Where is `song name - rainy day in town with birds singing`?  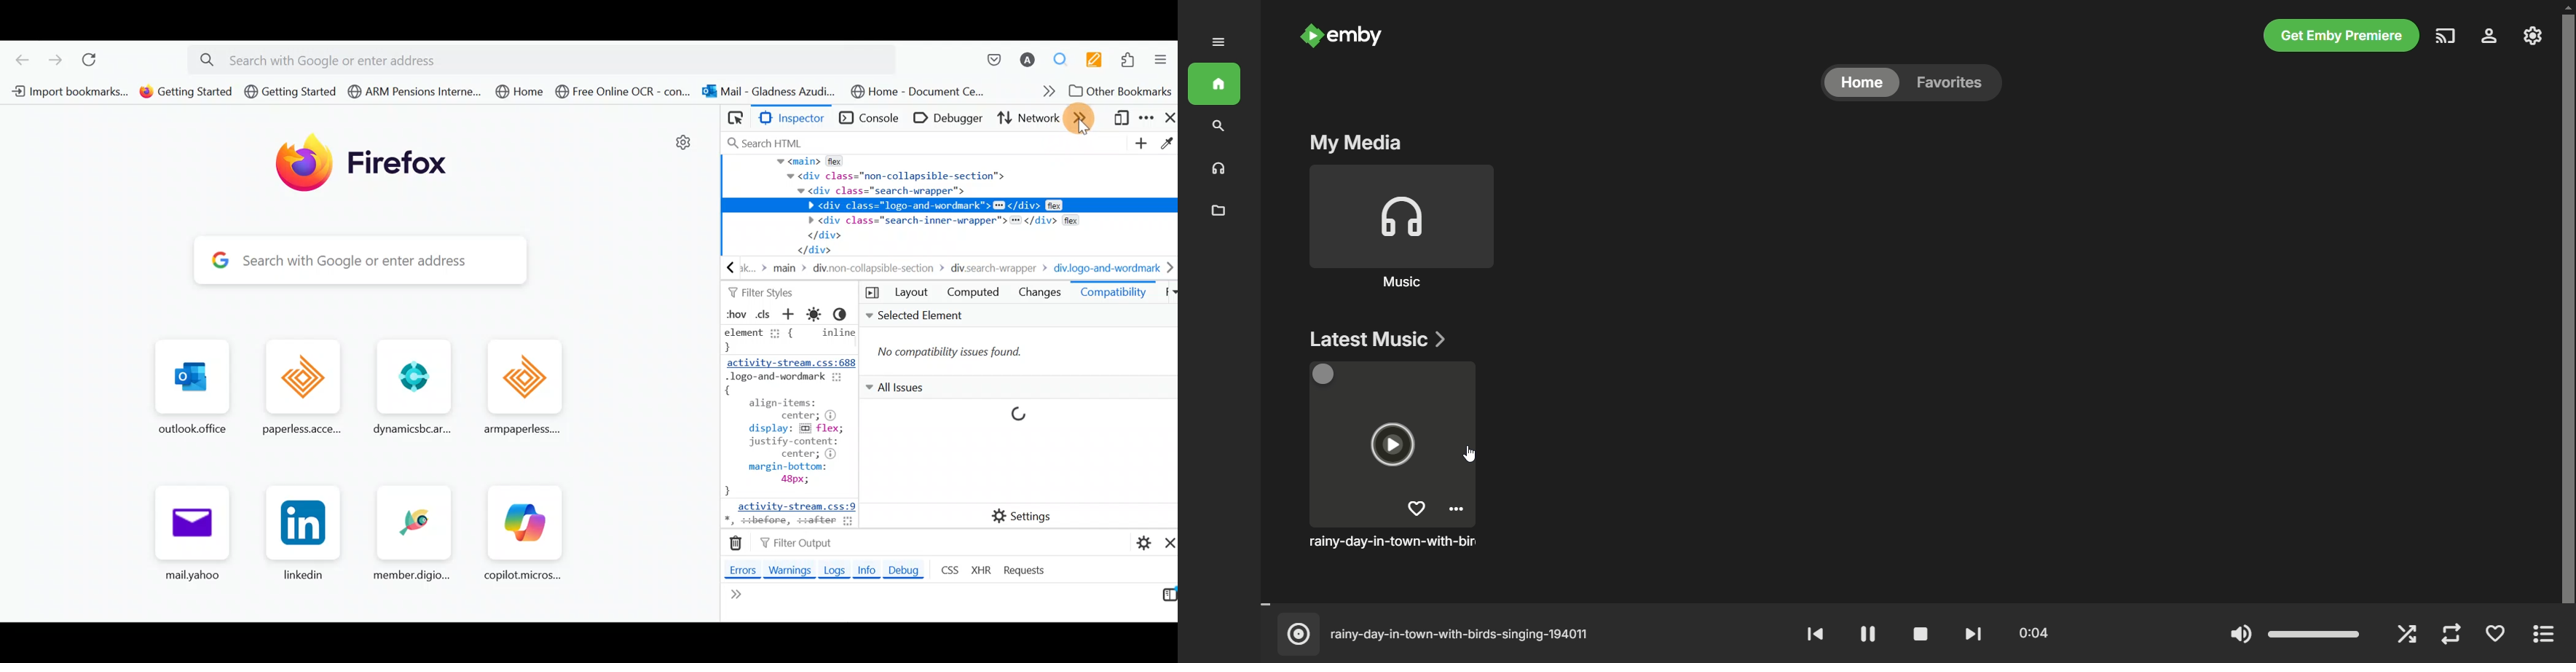 song name - rainy day in town with birds singing is located at coordinates (1395, 543).